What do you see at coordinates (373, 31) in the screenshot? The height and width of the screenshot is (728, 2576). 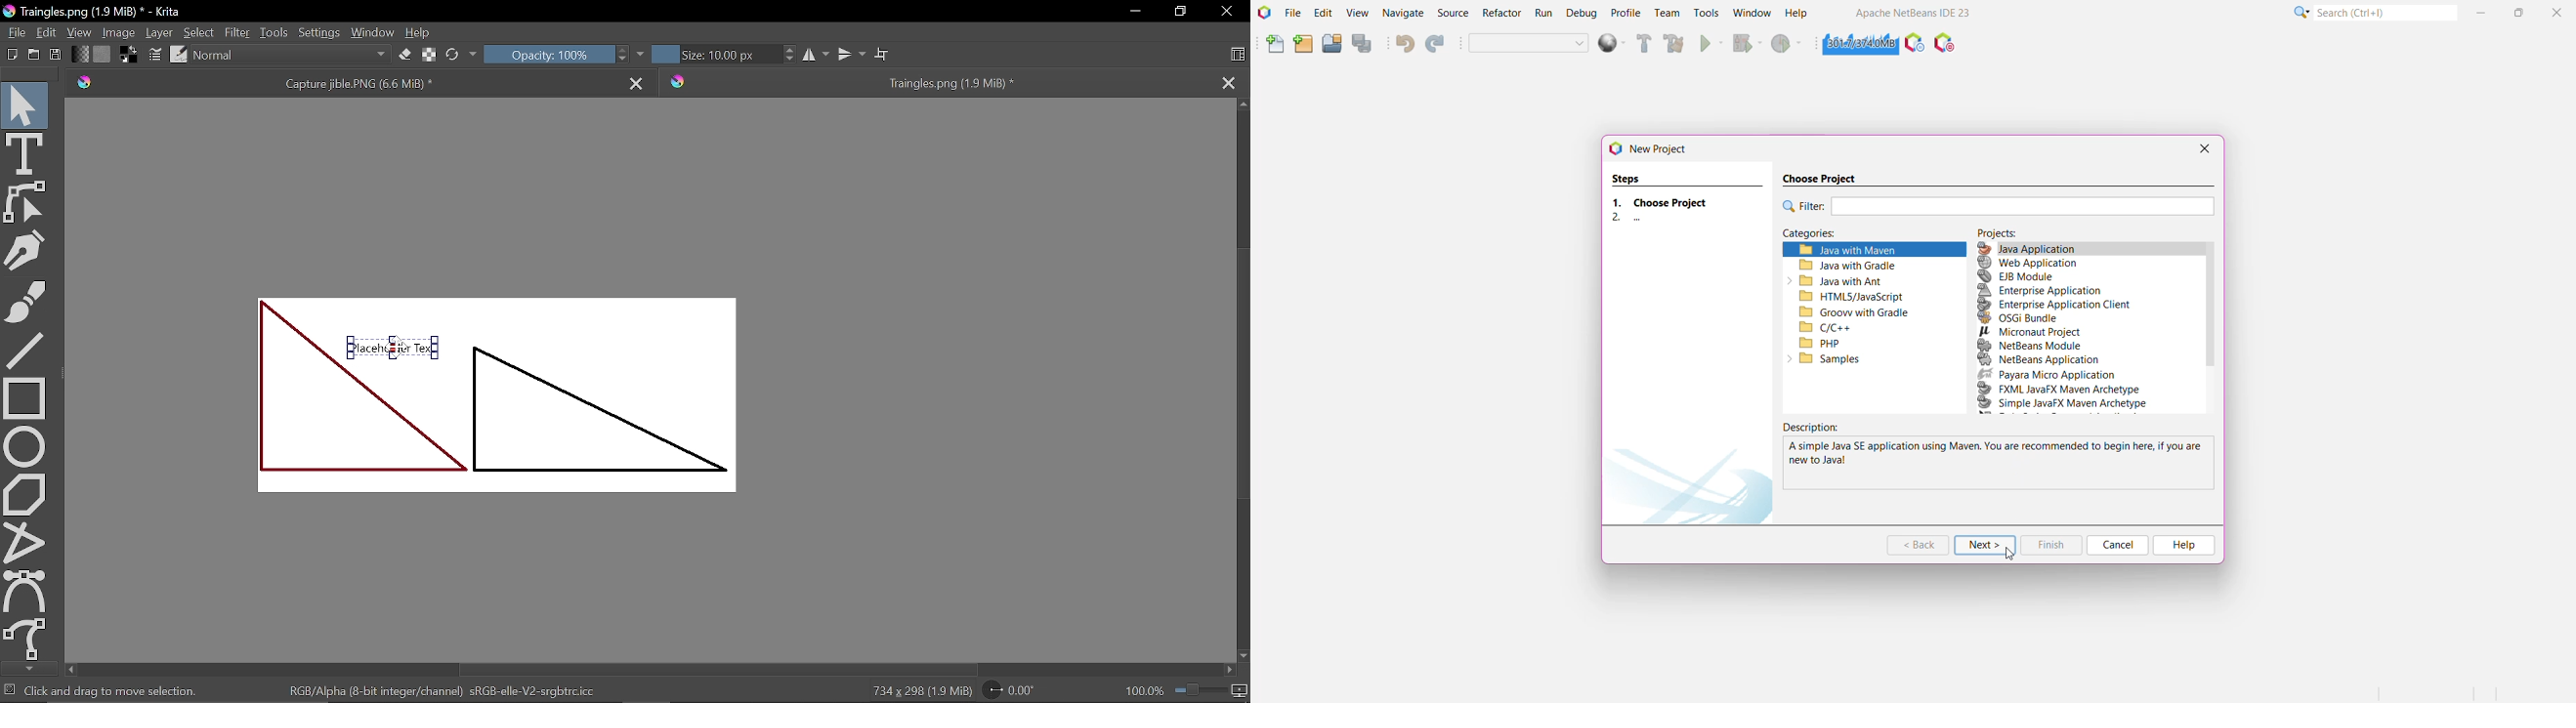 I see `Window` at bounding box center [373, 31].